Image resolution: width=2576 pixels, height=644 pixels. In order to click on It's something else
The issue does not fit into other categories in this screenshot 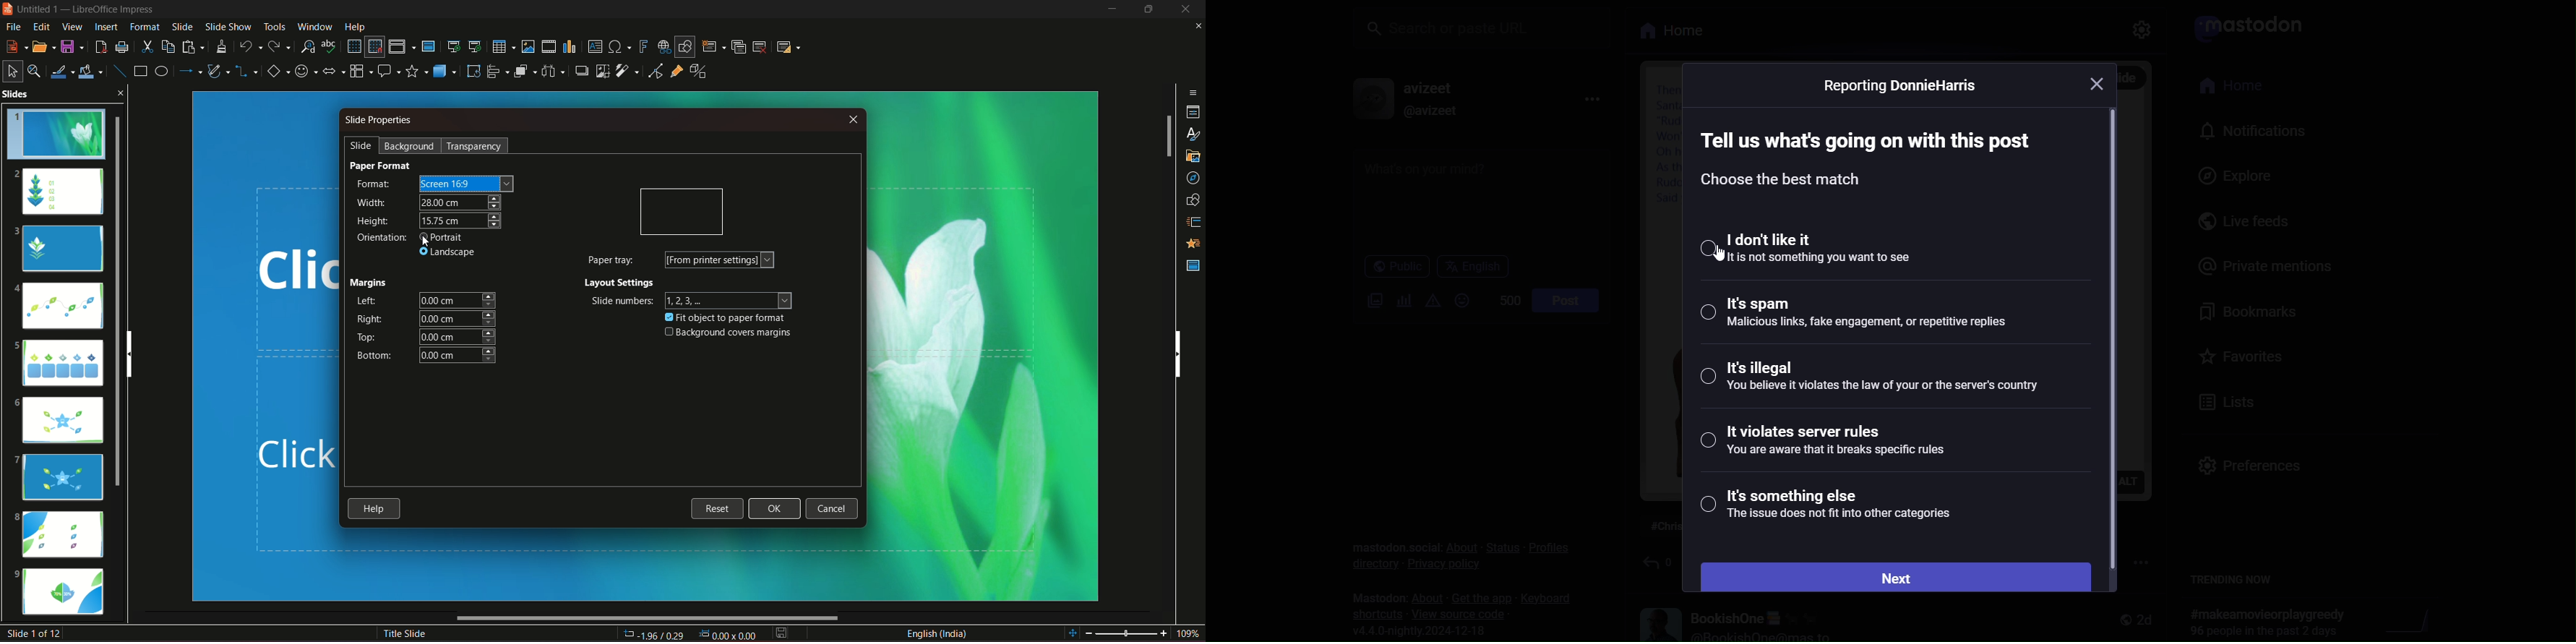, I will do `click(1837, 508)`.